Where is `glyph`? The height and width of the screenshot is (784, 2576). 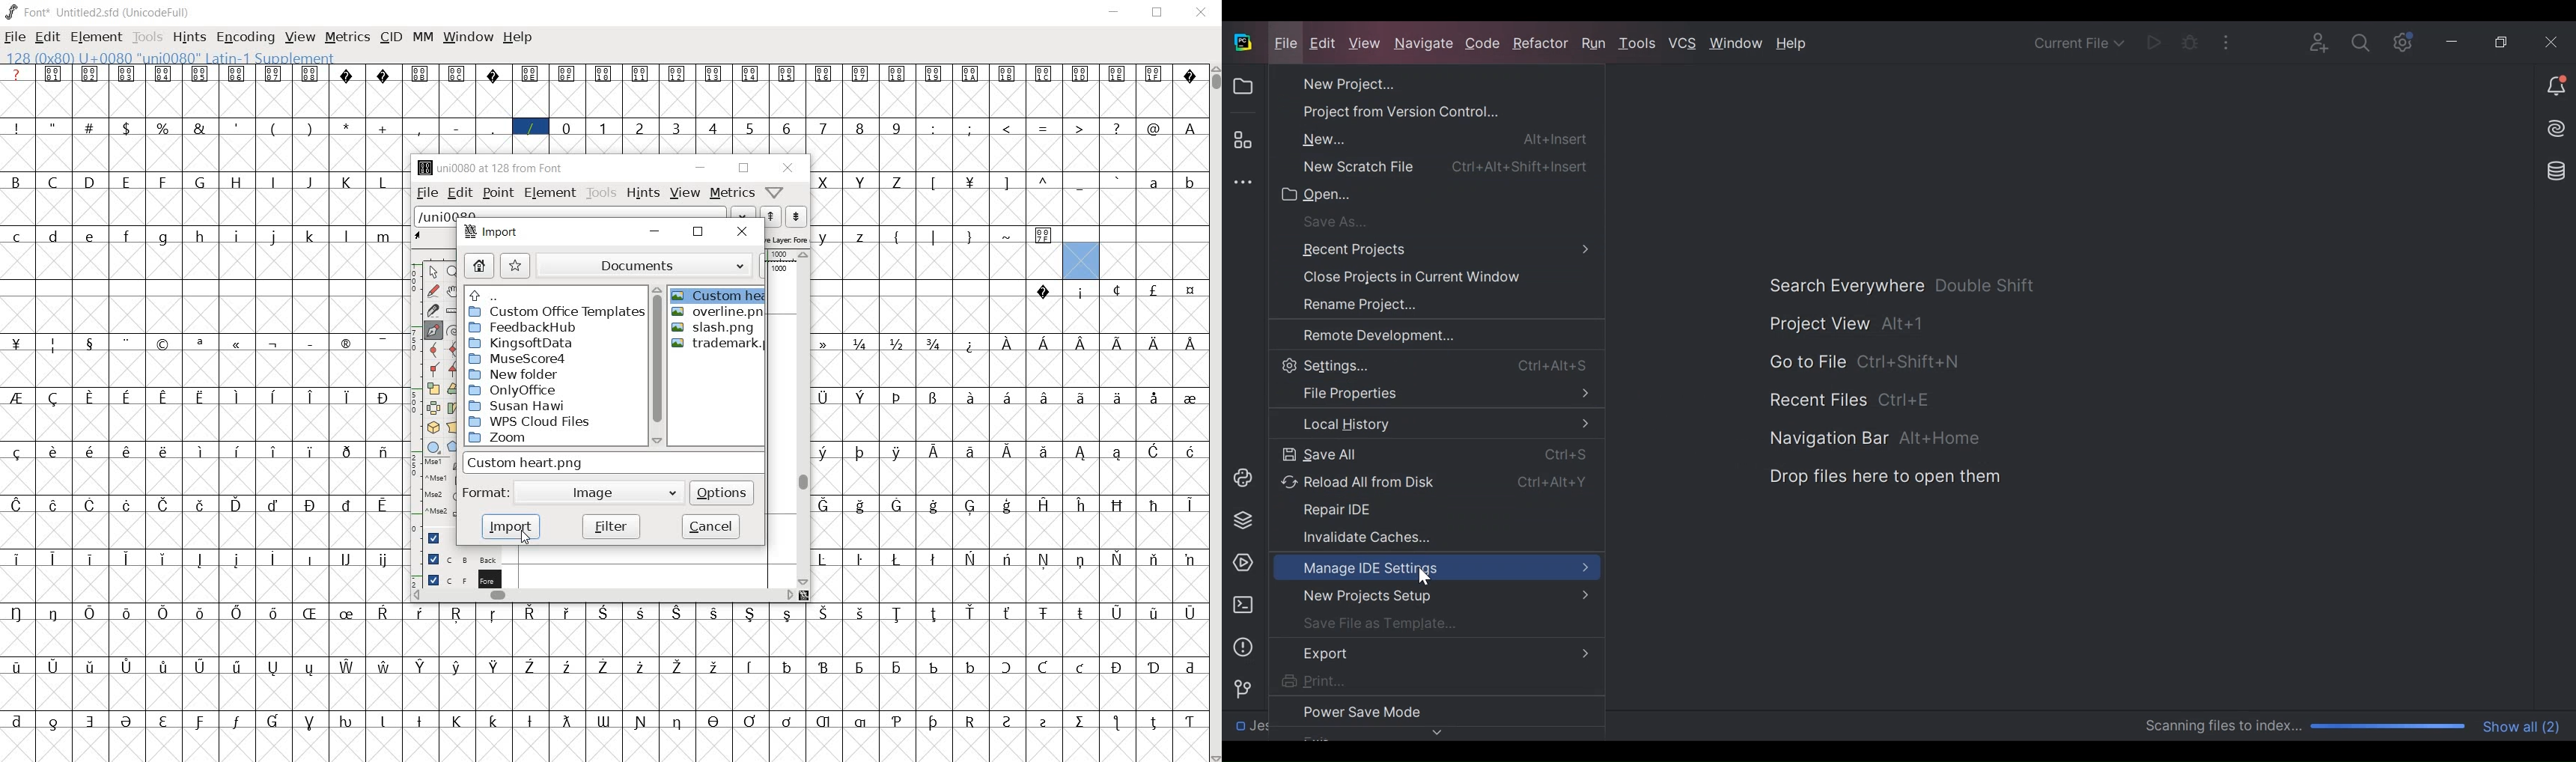 glyph is located at coordinates (934, 451).